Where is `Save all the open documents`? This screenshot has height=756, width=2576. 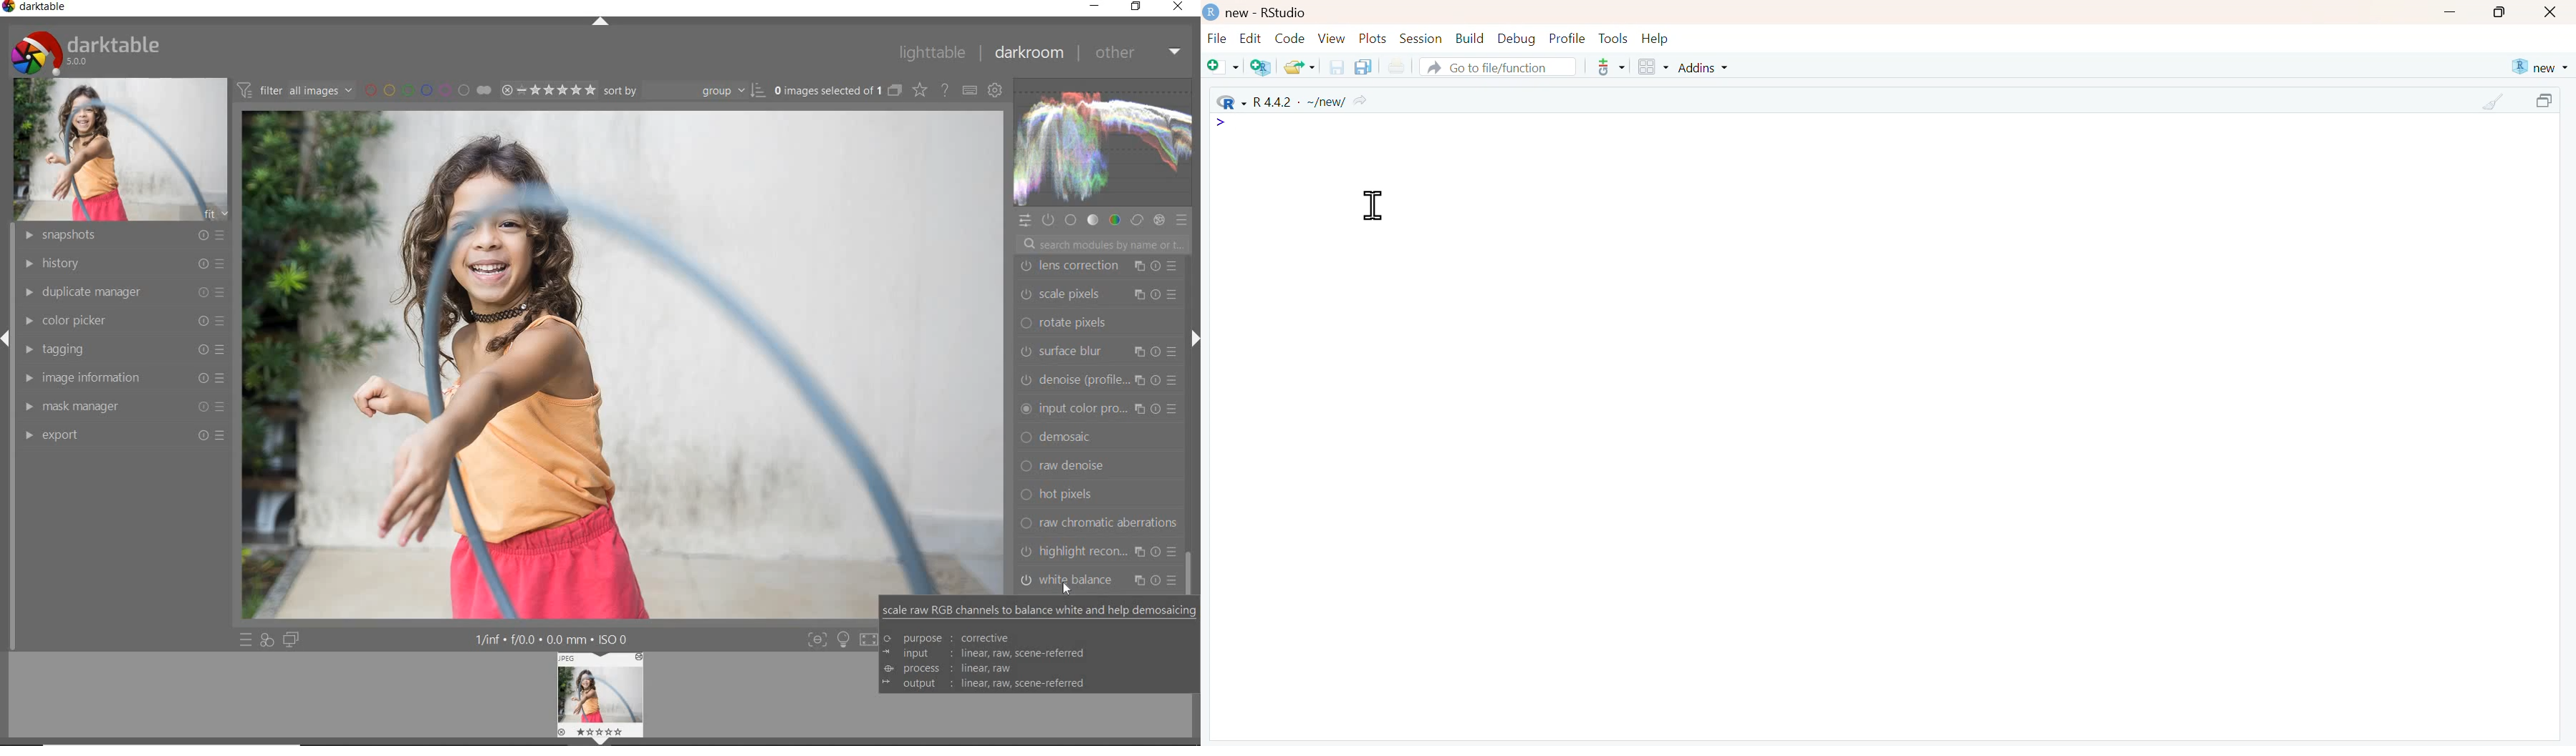 Save all the open documents is located at coordinates (1363, 67).